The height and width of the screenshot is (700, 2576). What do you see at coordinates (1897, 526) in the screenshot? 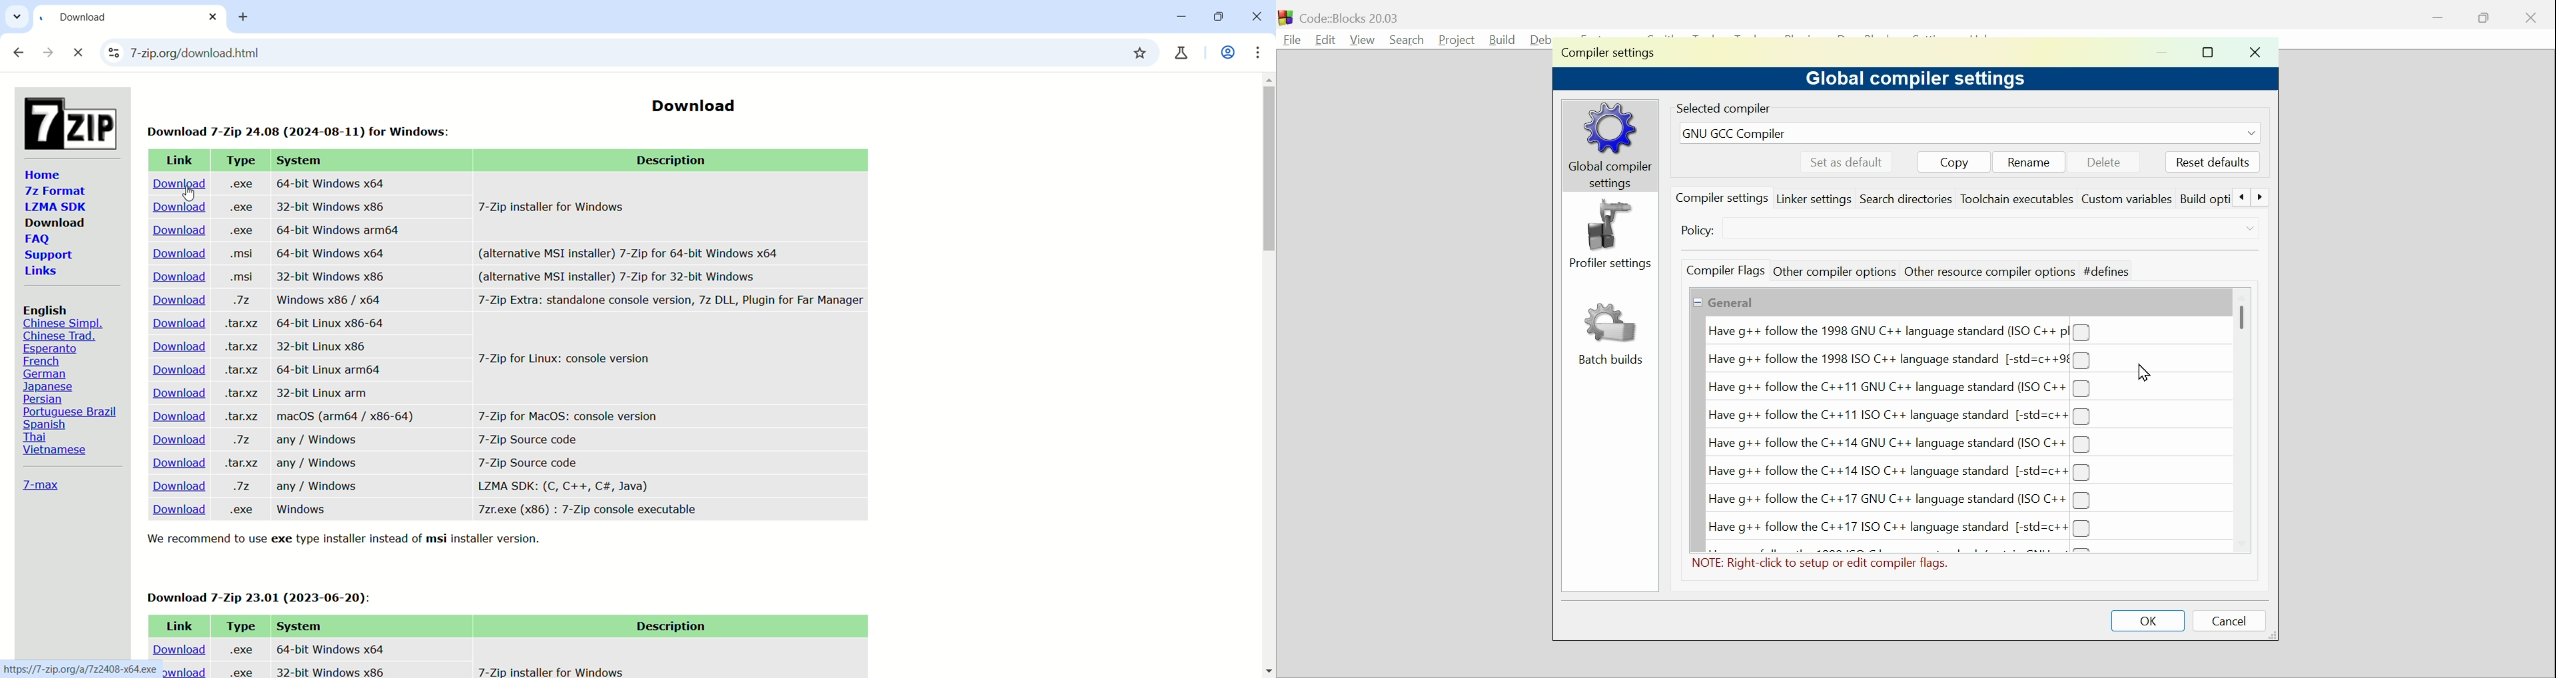
I see `(un)check Have g++follow the C++17 GNU C++ language standard (-std-c++` at bounding box center [1897, 526].